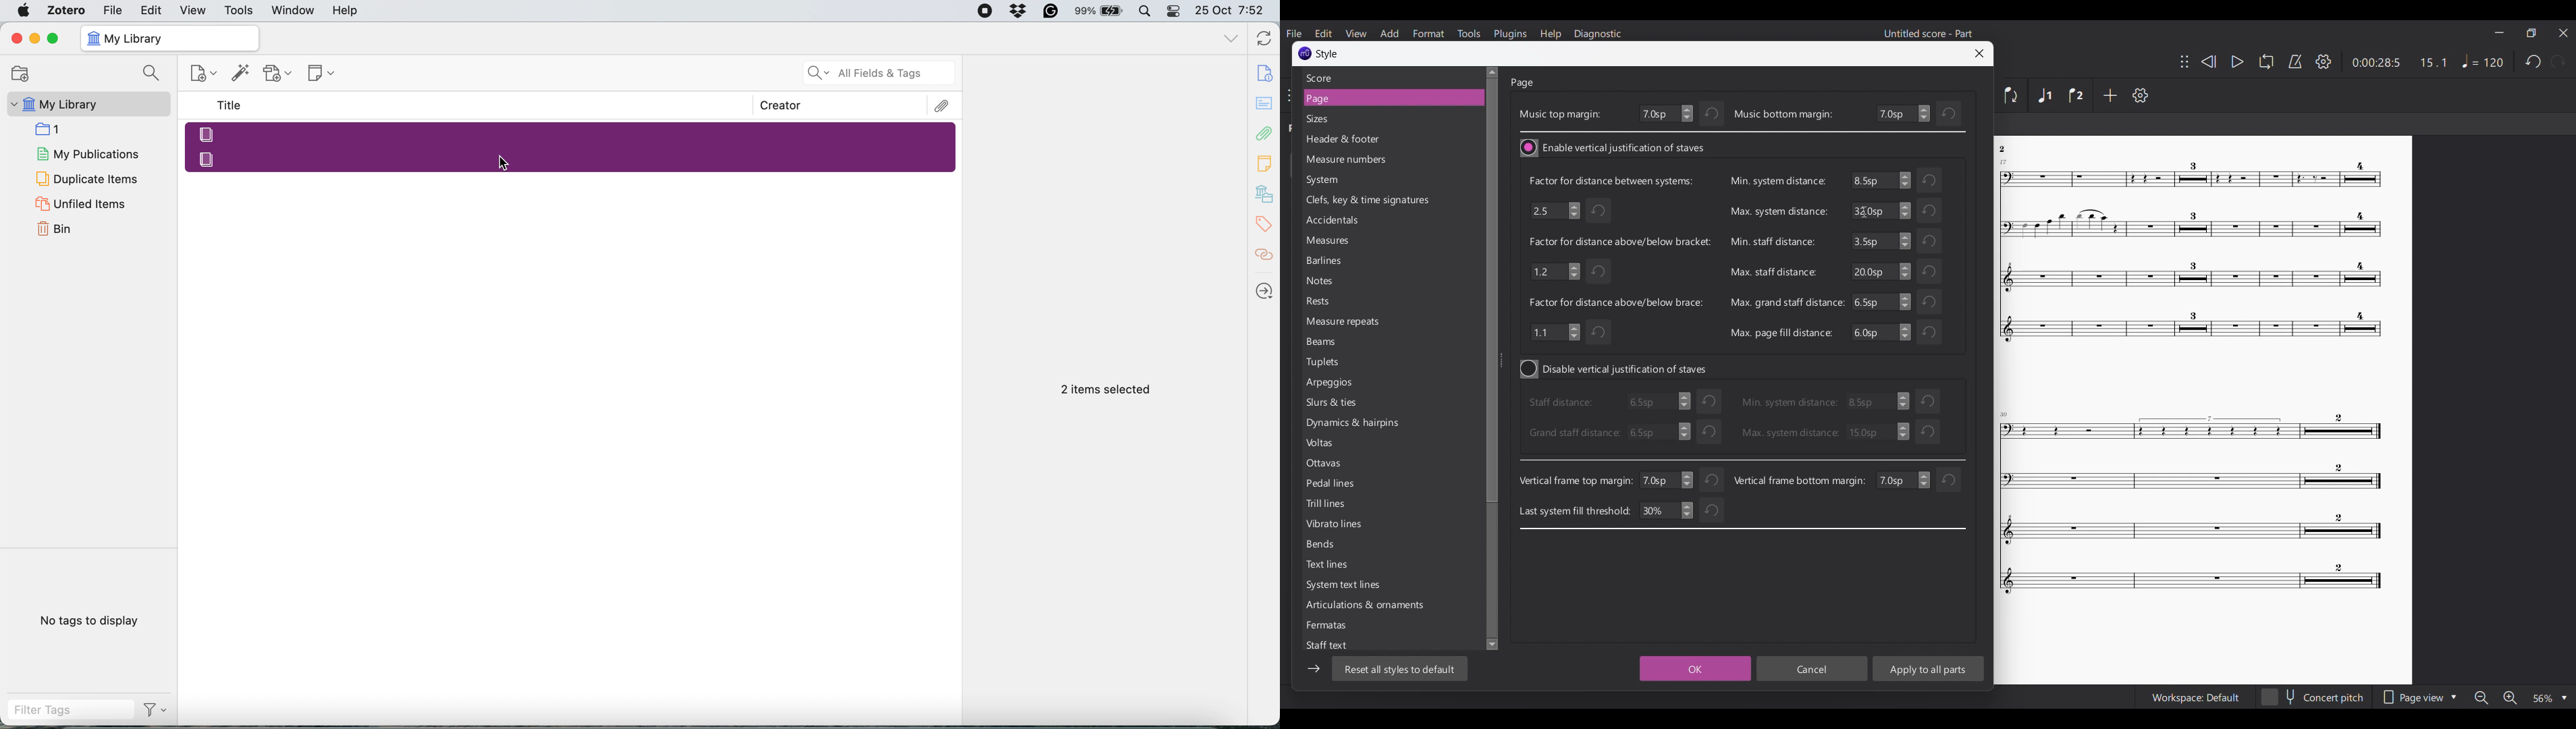  What do you see at coordinates (67, 10) in the screenshot?
I see `Zotero` at bounding box center [67, 10].